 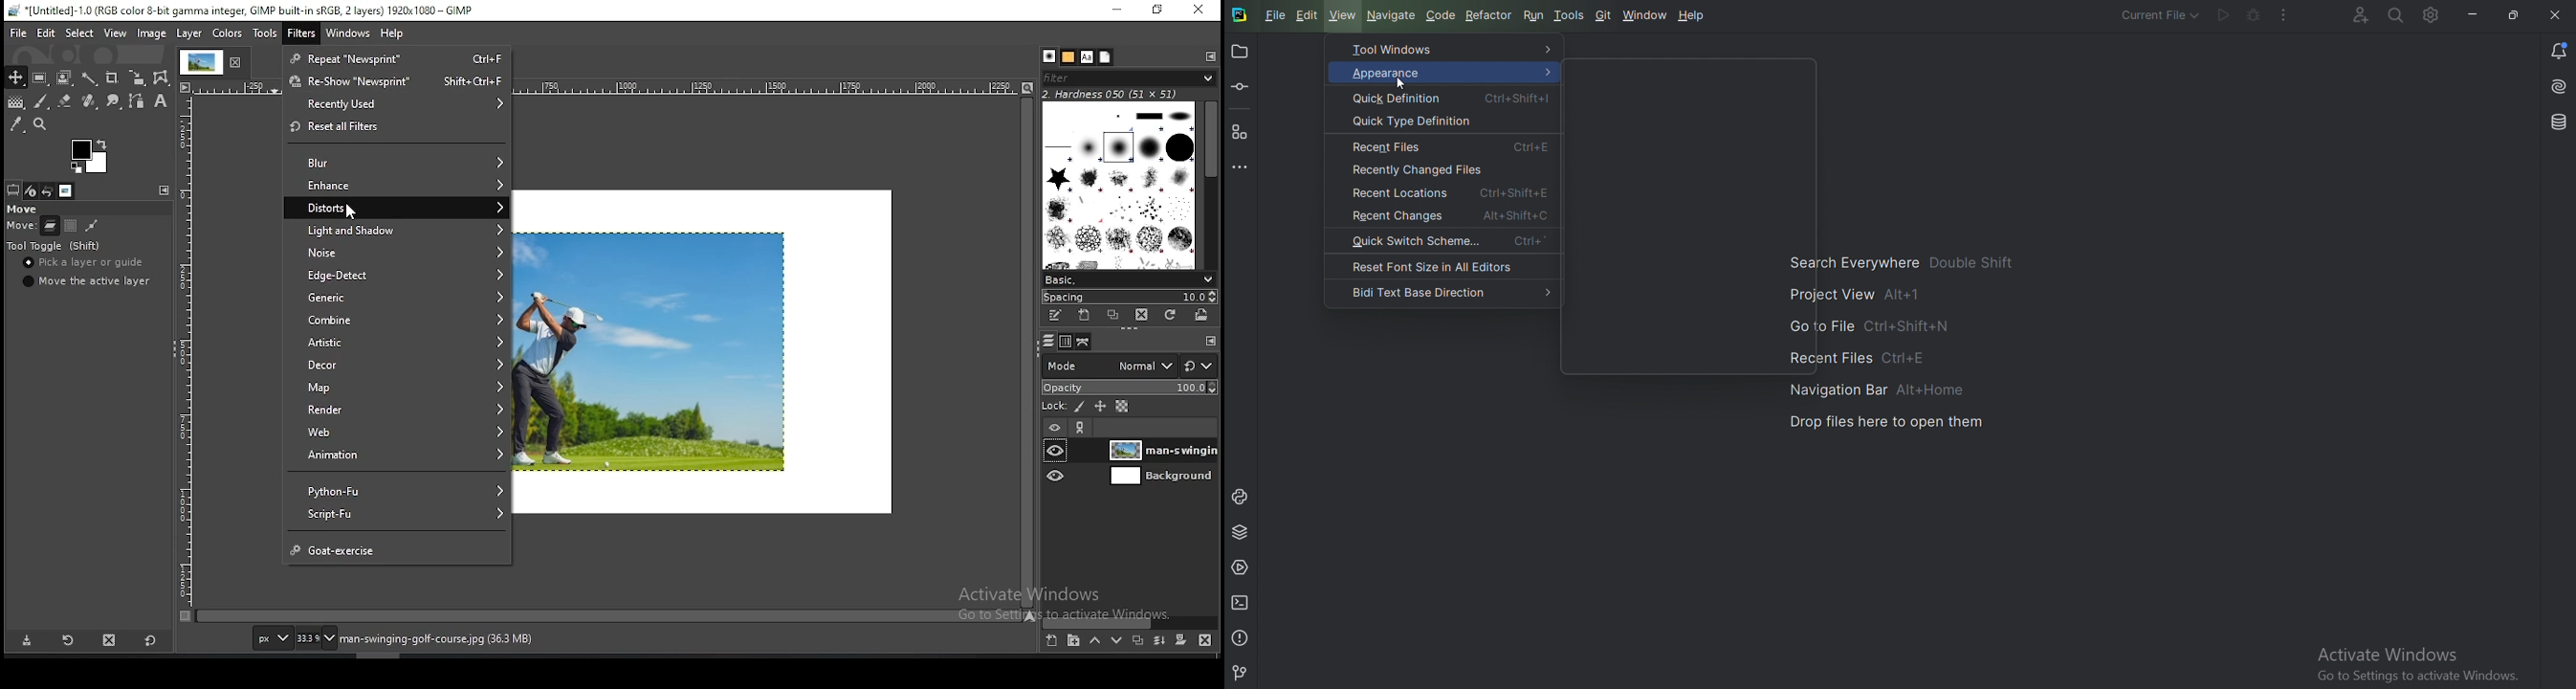 I want to click on filter brushes, so click(x=1128, y=78).